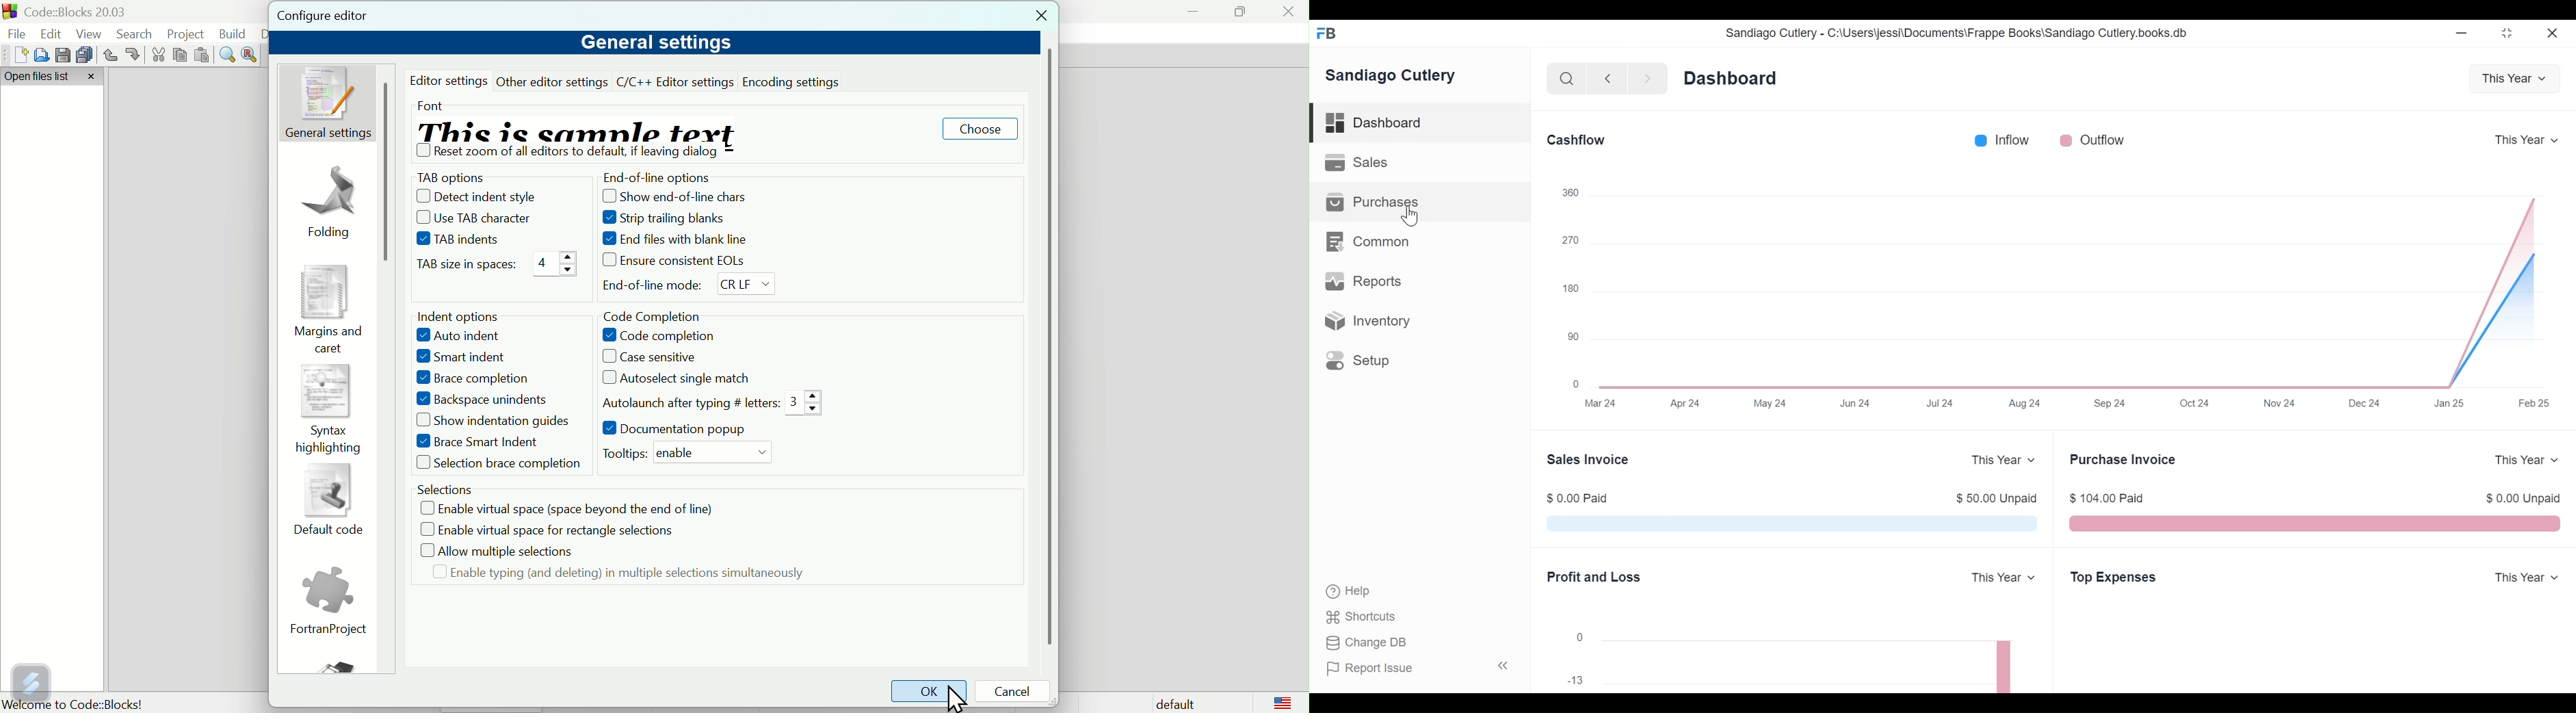 This screenshot has height=728, width=2576. I want to click on -13, so click(1579, 680).